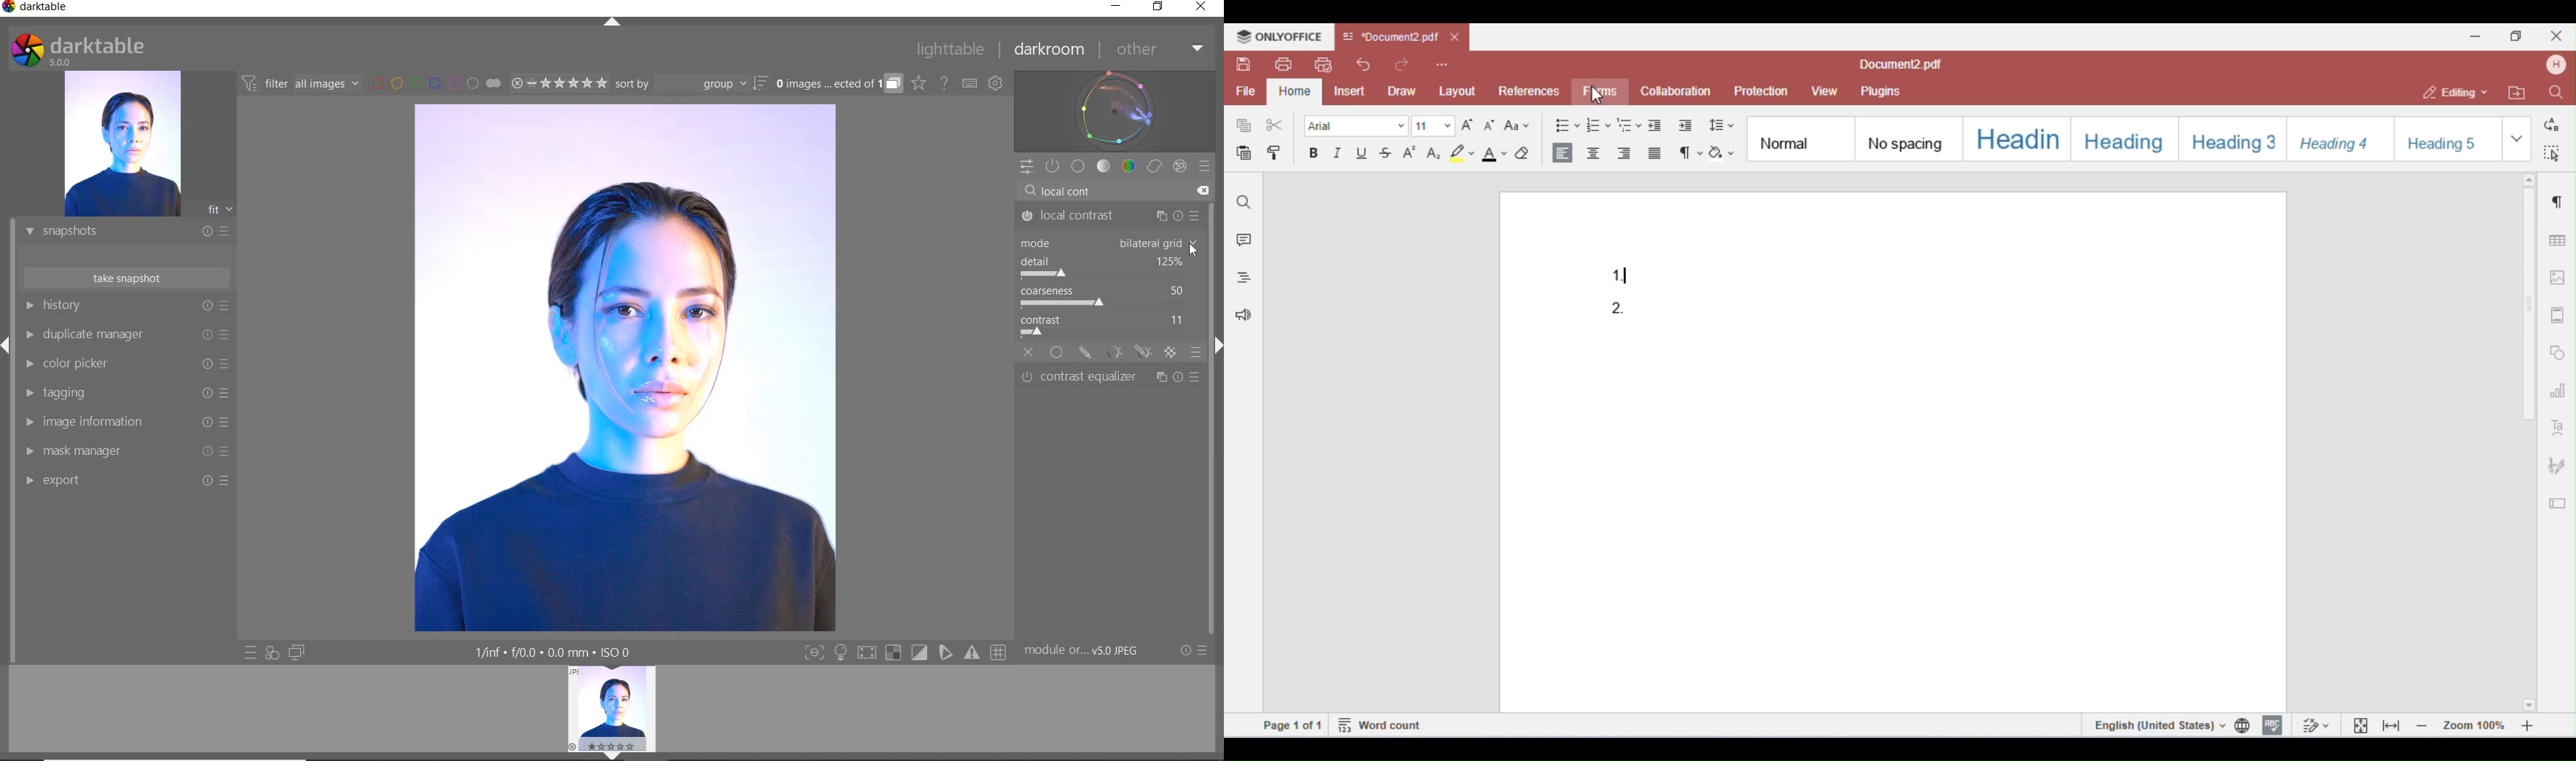 This screenshot has width=2576, height=784. I want to click on Button, so click(841, 654).